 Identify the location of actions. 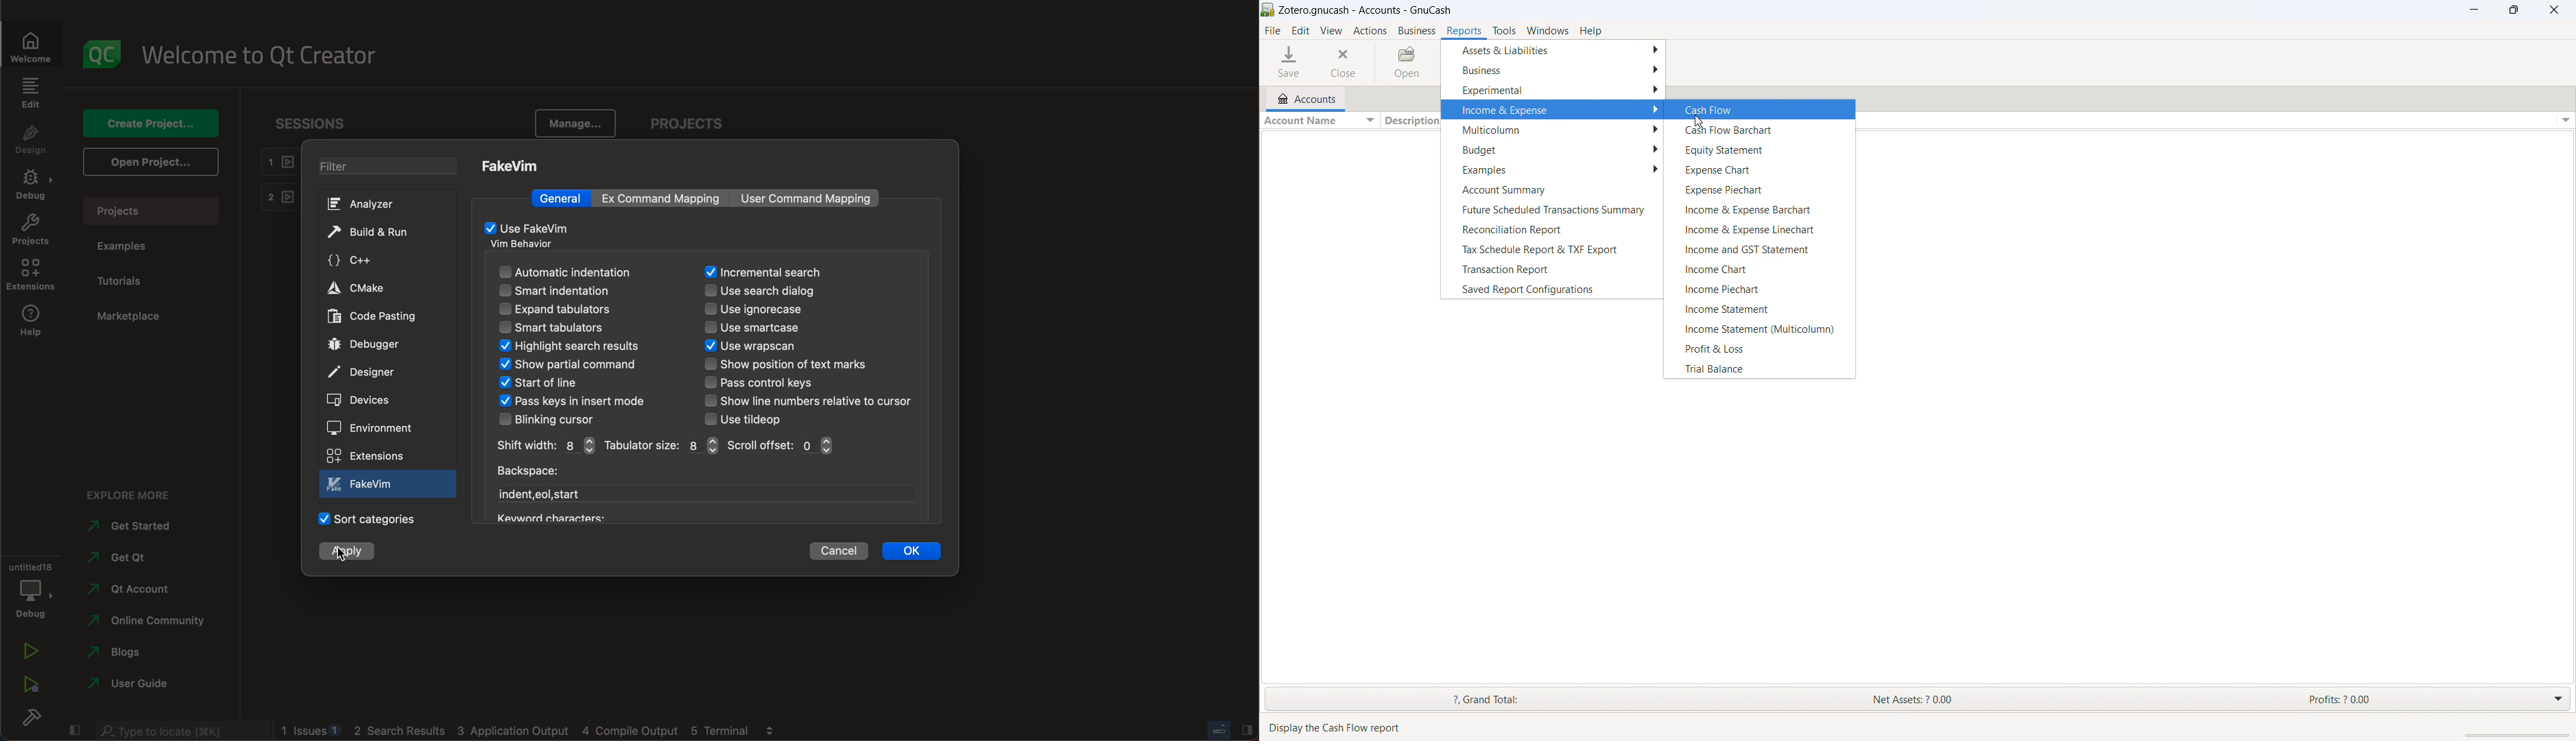
(1370, 31).